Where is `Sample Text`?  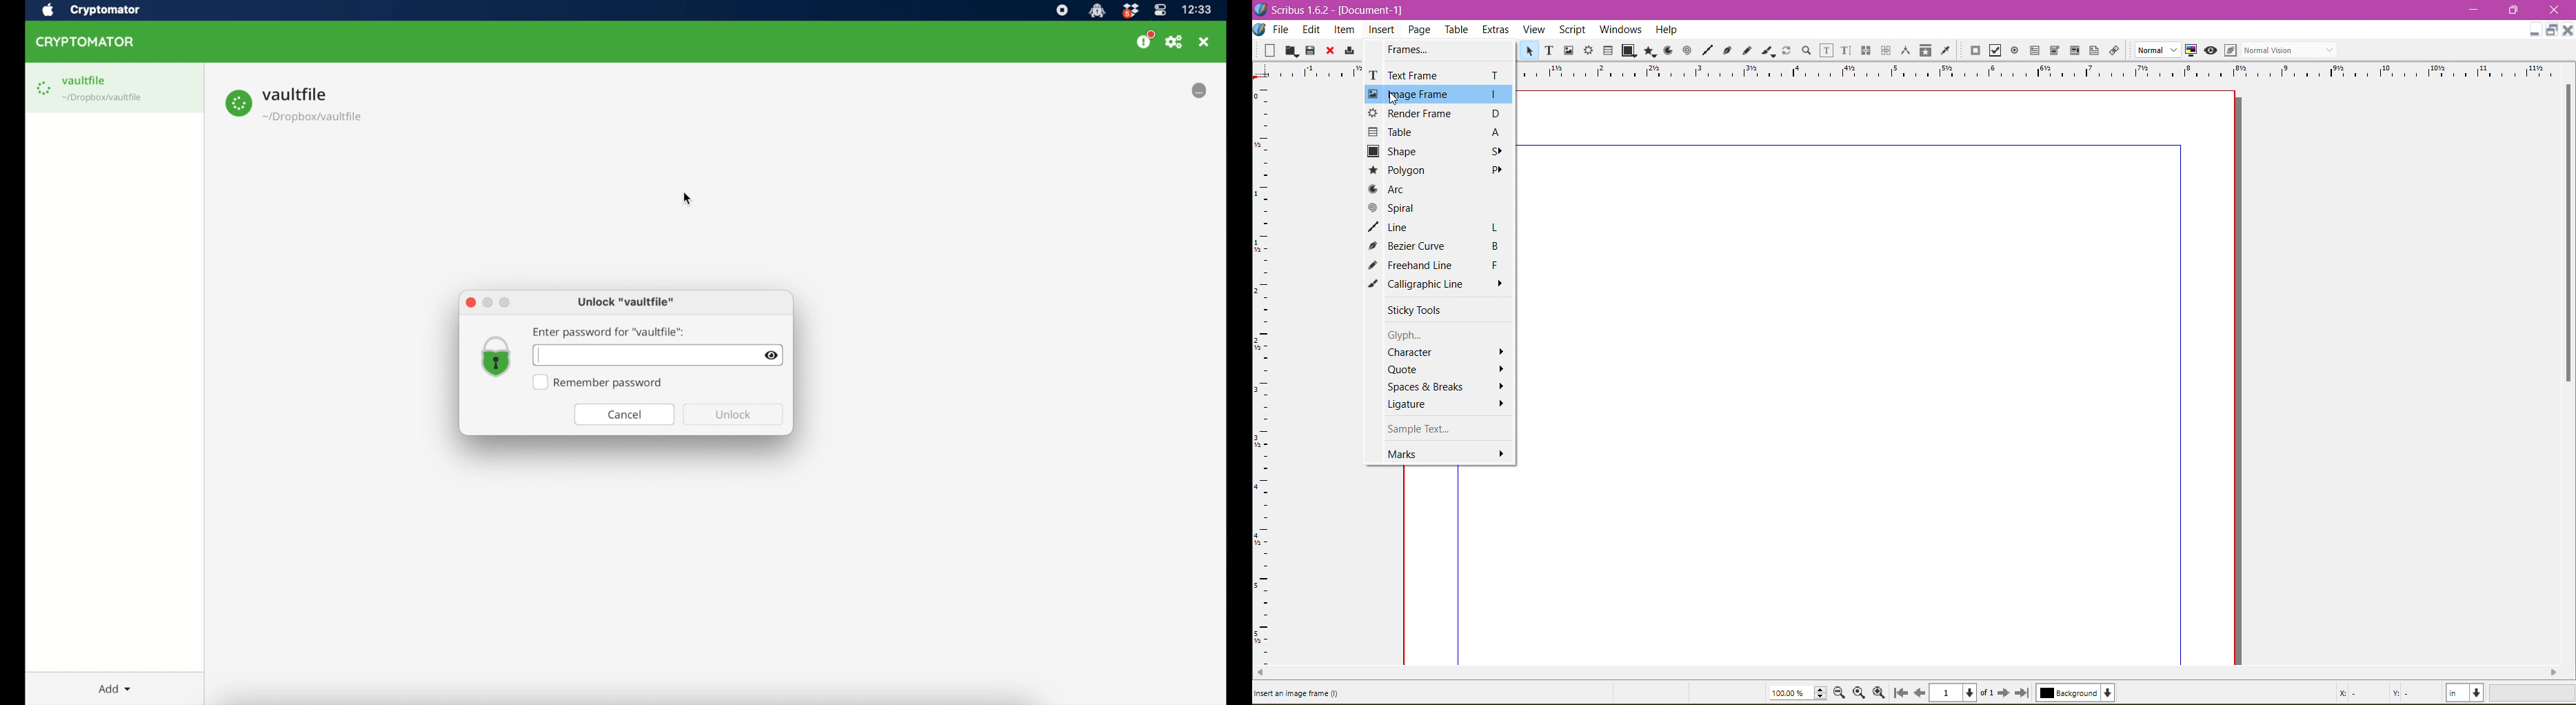 Sample Text is located at coordinates (1432, 429).